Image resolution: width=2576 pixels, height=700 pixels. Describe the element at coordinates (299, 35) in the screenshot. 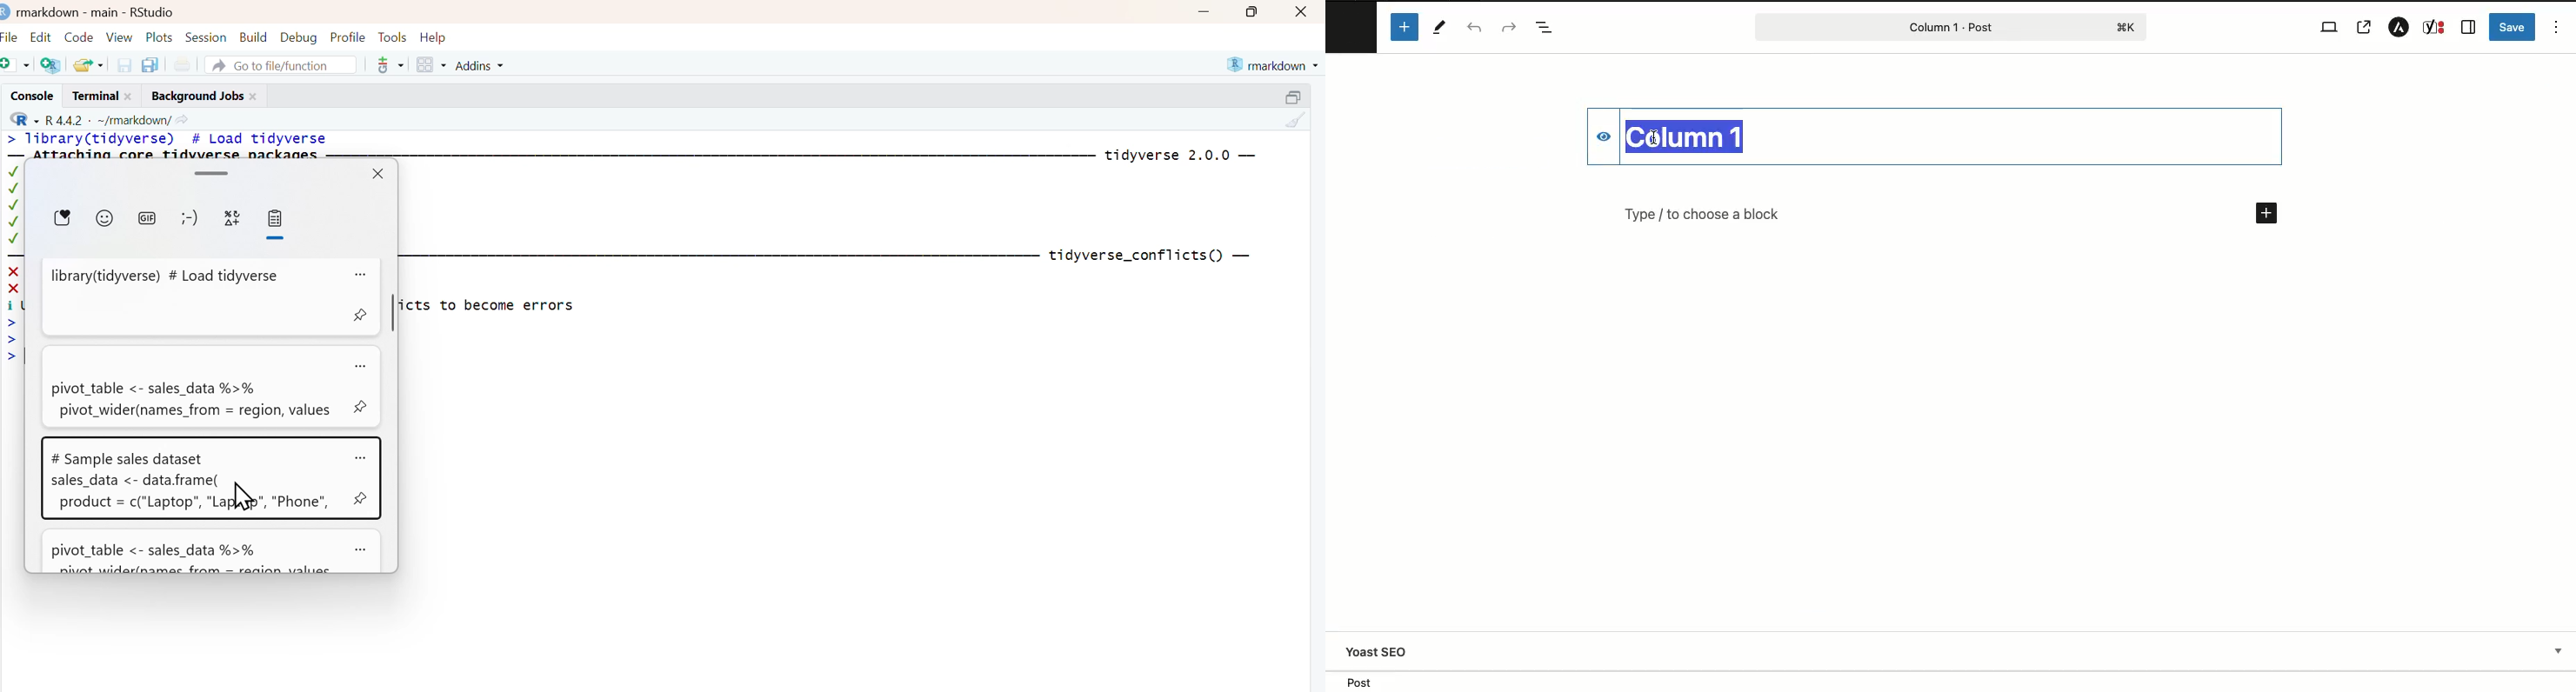

I see `Debug` at that location.